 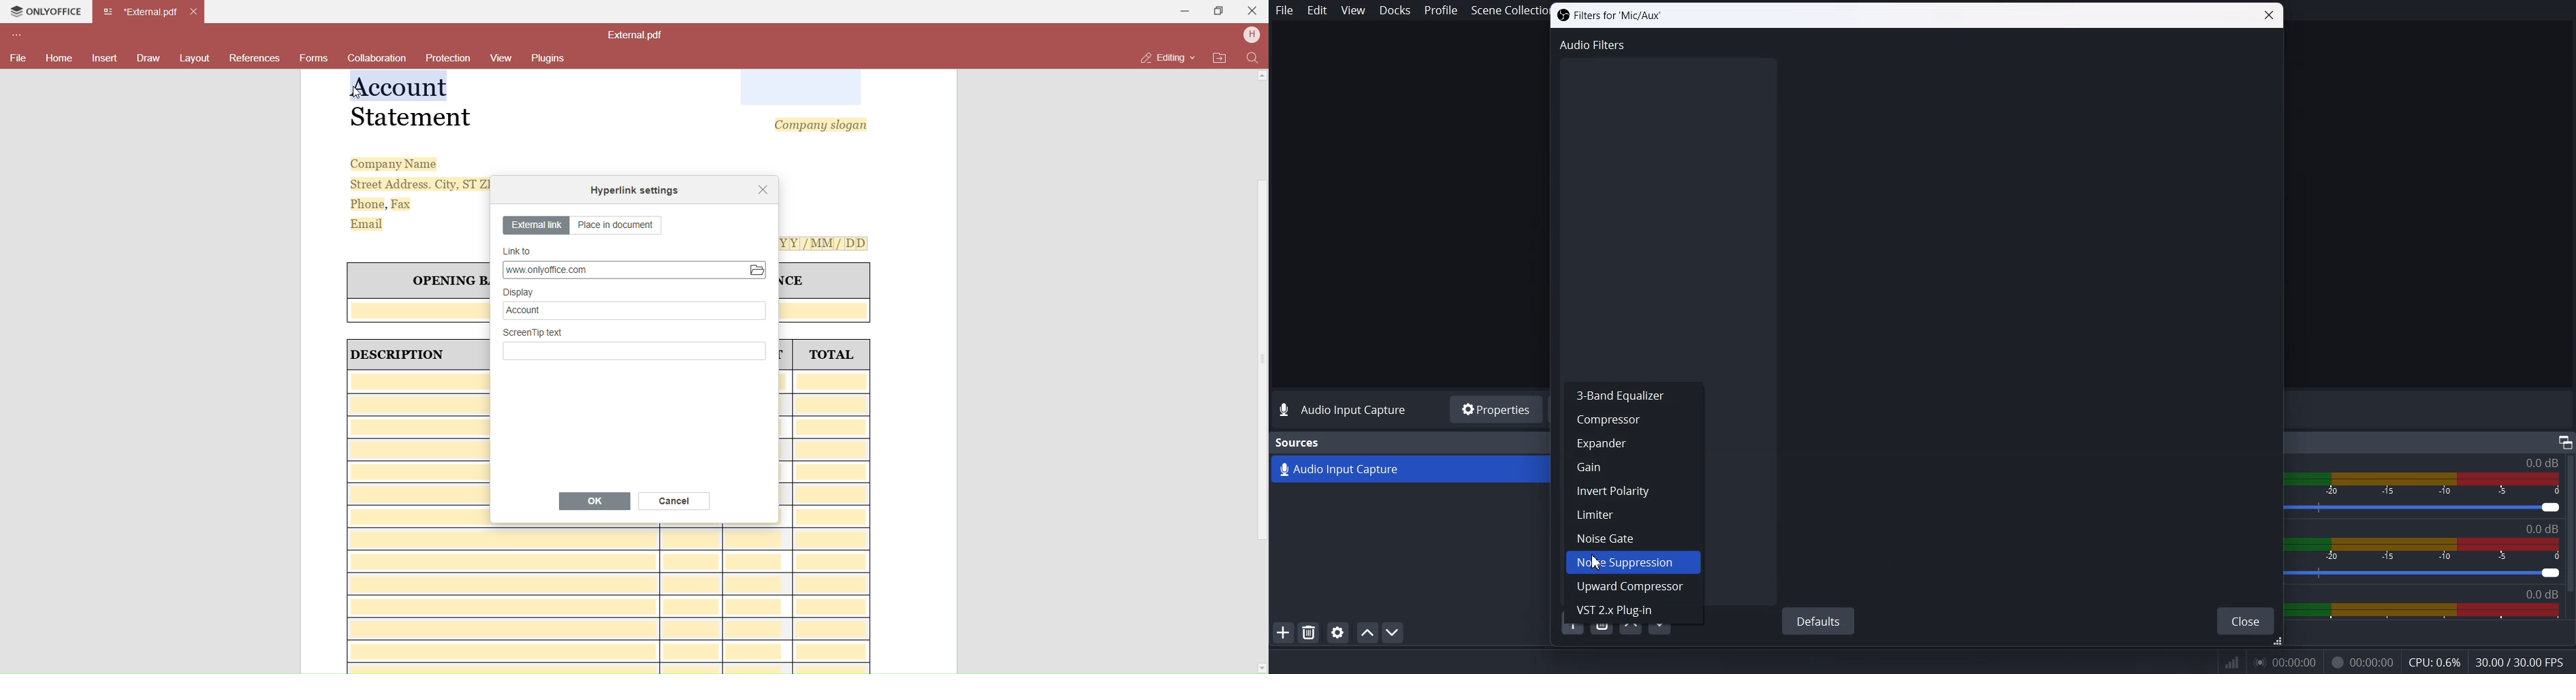 I want to click on Invert Polarity, so click(x=1636, y=491).